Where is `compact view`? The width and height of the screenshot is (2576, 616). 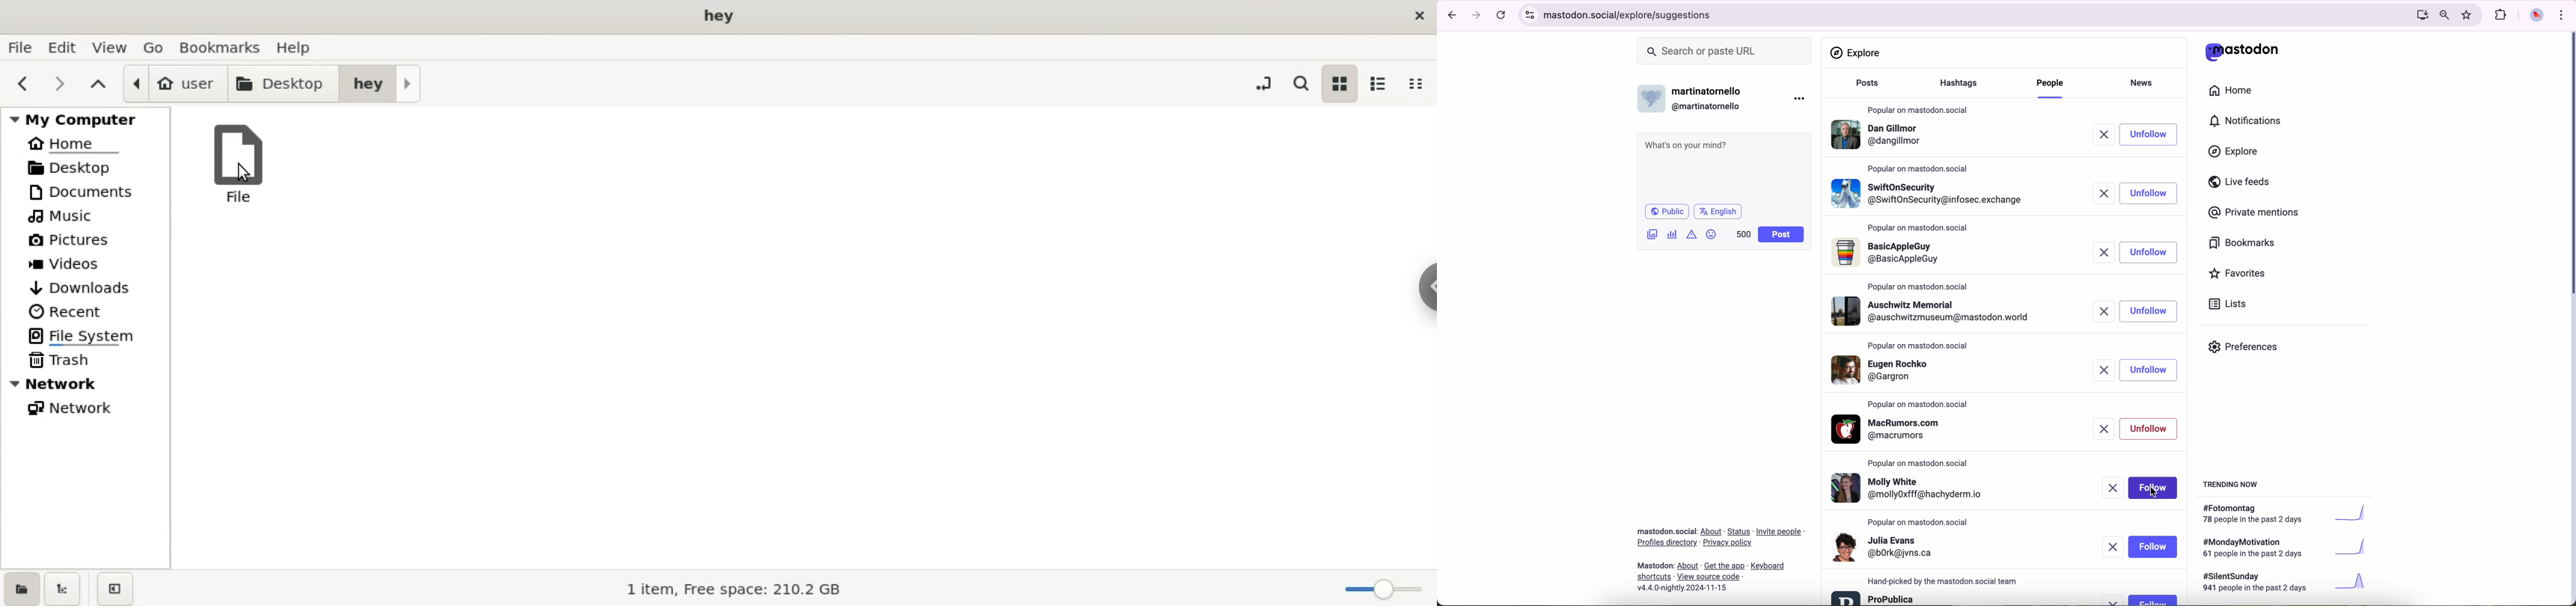
compact view is located at coordinates (1421, 84).